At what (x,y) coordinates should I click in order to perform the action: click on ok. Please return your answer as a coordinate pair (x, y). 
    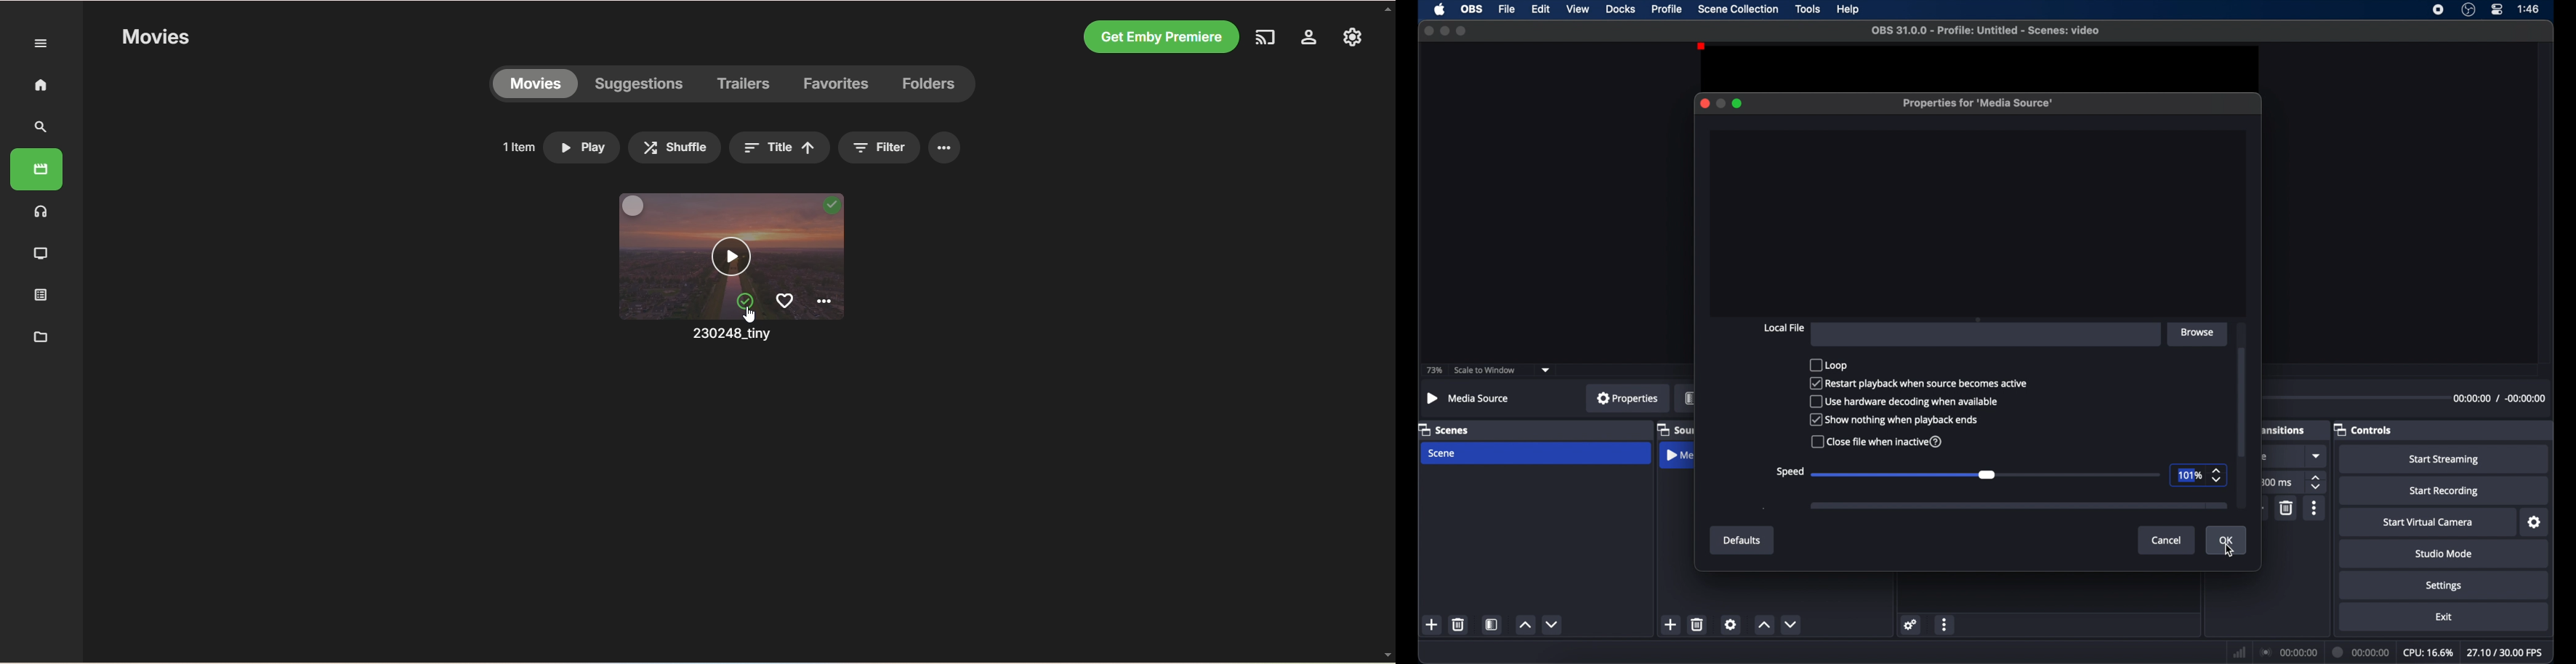
    Looking at the image, I should click on (2227, 541).